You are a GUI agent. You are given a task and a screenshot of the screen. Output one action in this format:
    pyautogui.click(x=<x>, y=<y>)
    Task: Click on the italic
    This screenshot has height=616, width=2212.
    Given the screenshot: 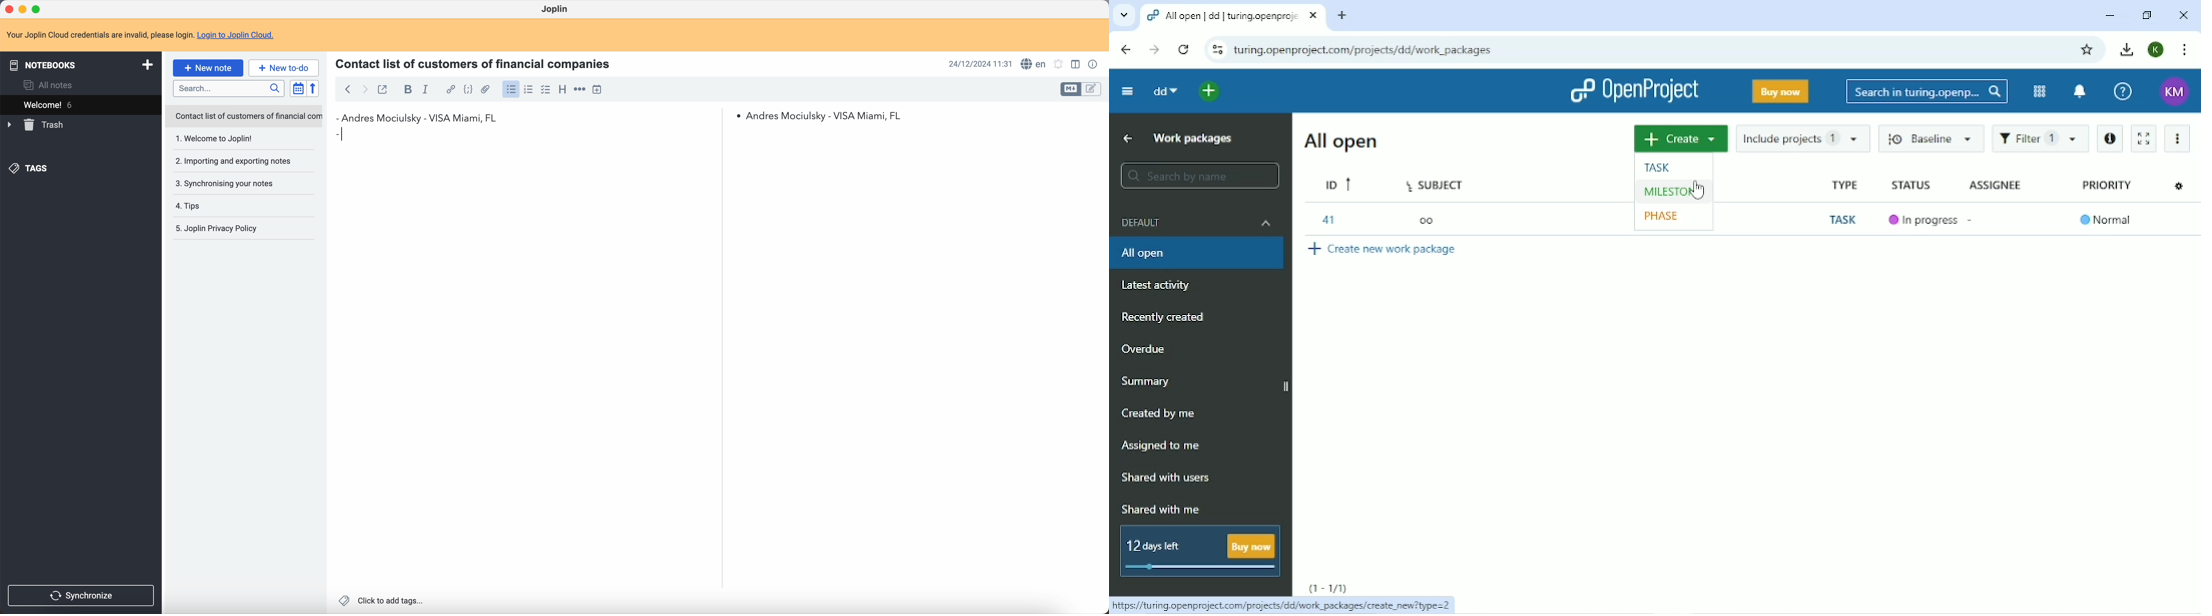 What is the action you would take?
    pyautogui.click(x=426, y=91)
    